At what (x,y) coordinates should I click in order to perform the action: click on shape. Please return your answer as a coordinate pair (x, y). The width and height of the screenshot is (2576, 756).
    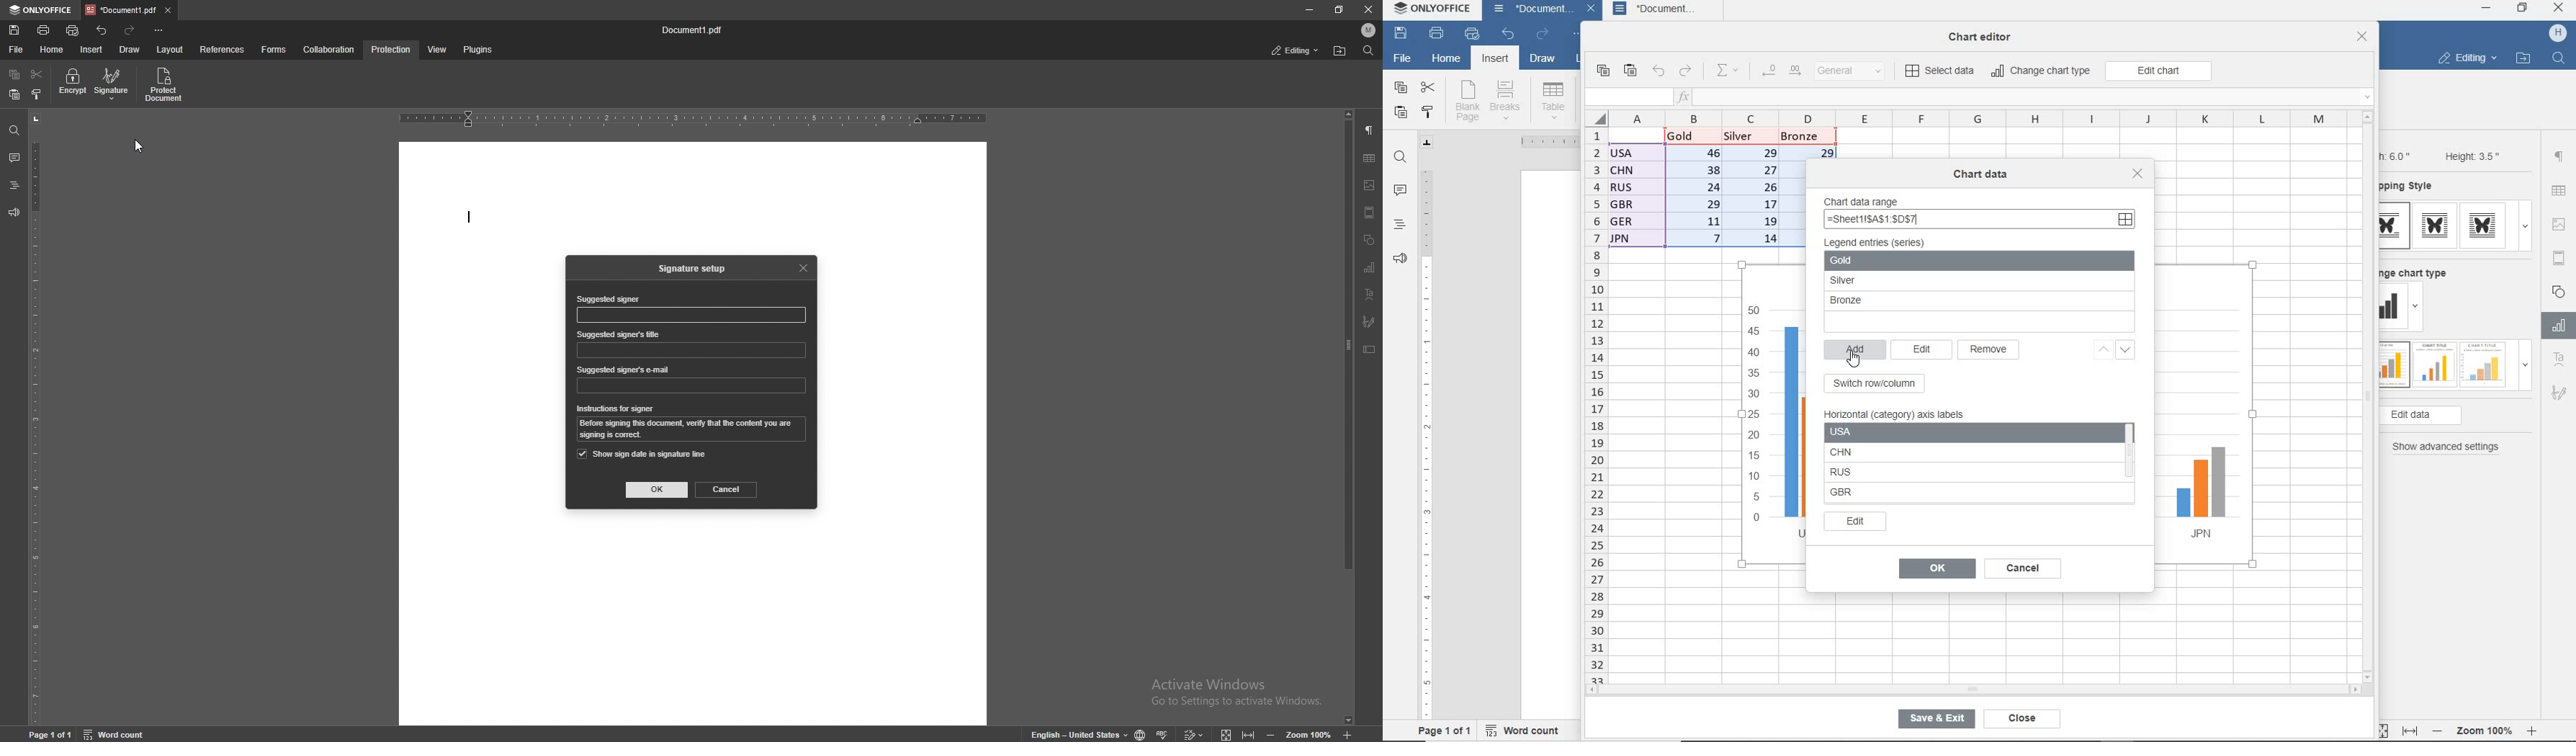
    Looking at the image, I should click on (2559, 291).